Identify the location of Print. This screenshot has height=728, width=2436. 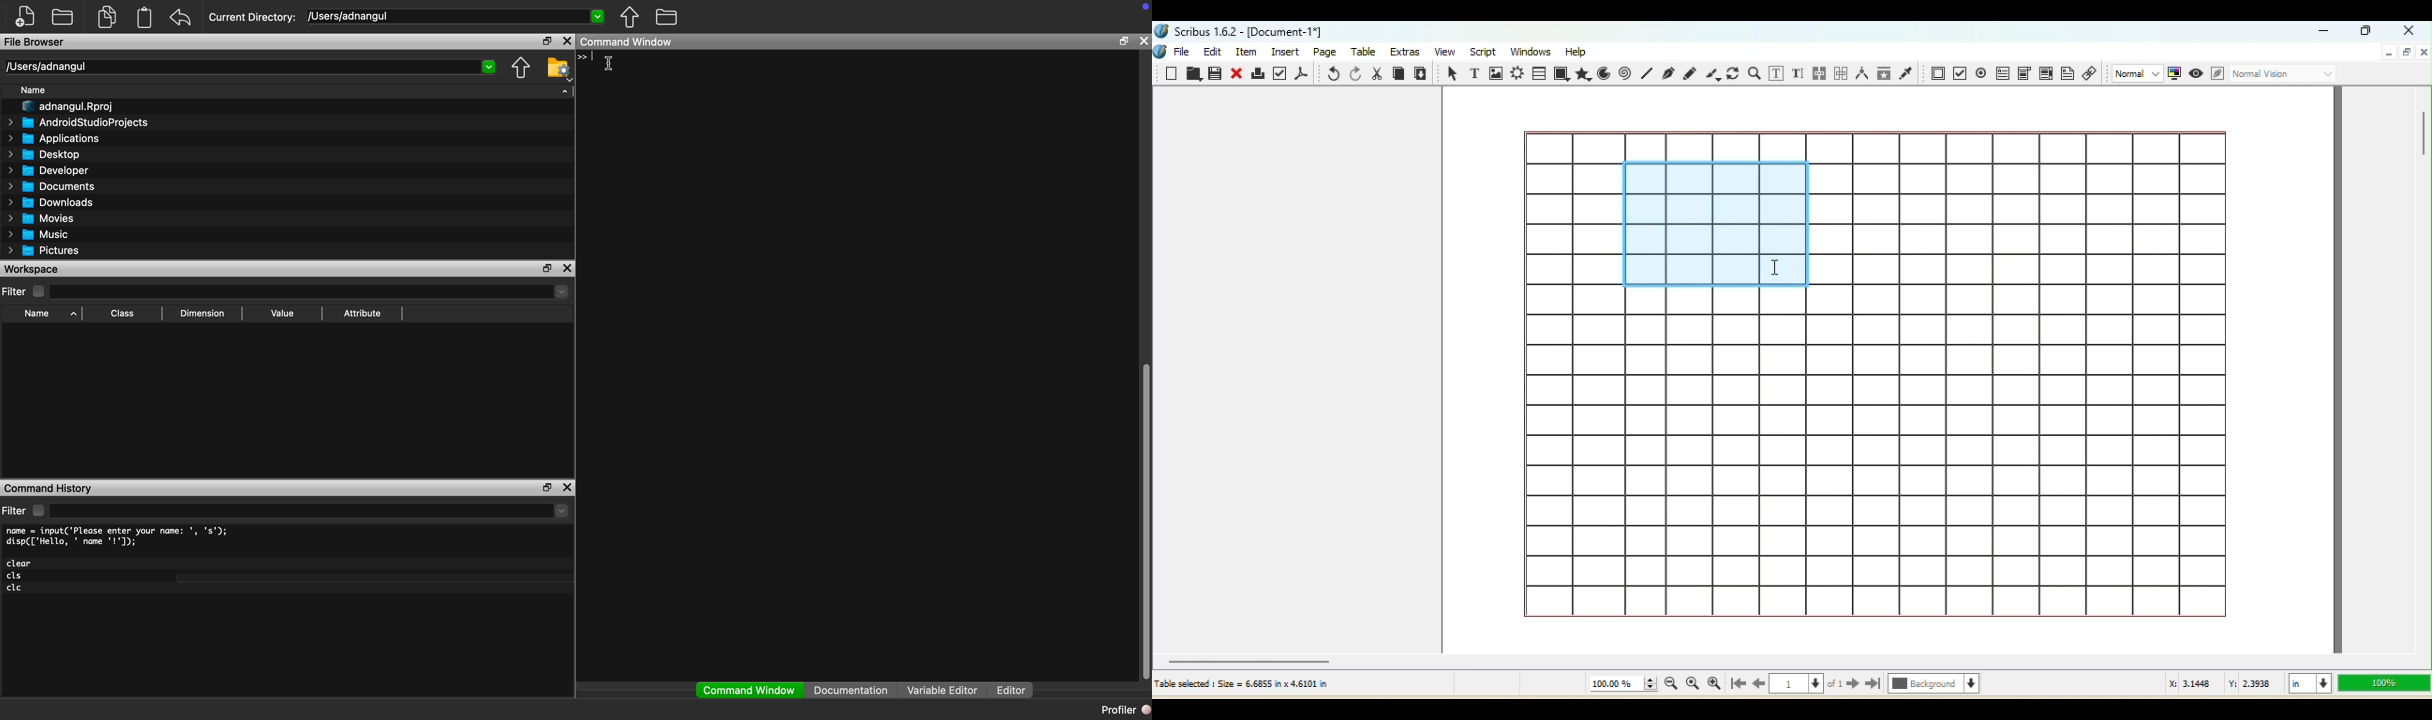
(1258, 75).